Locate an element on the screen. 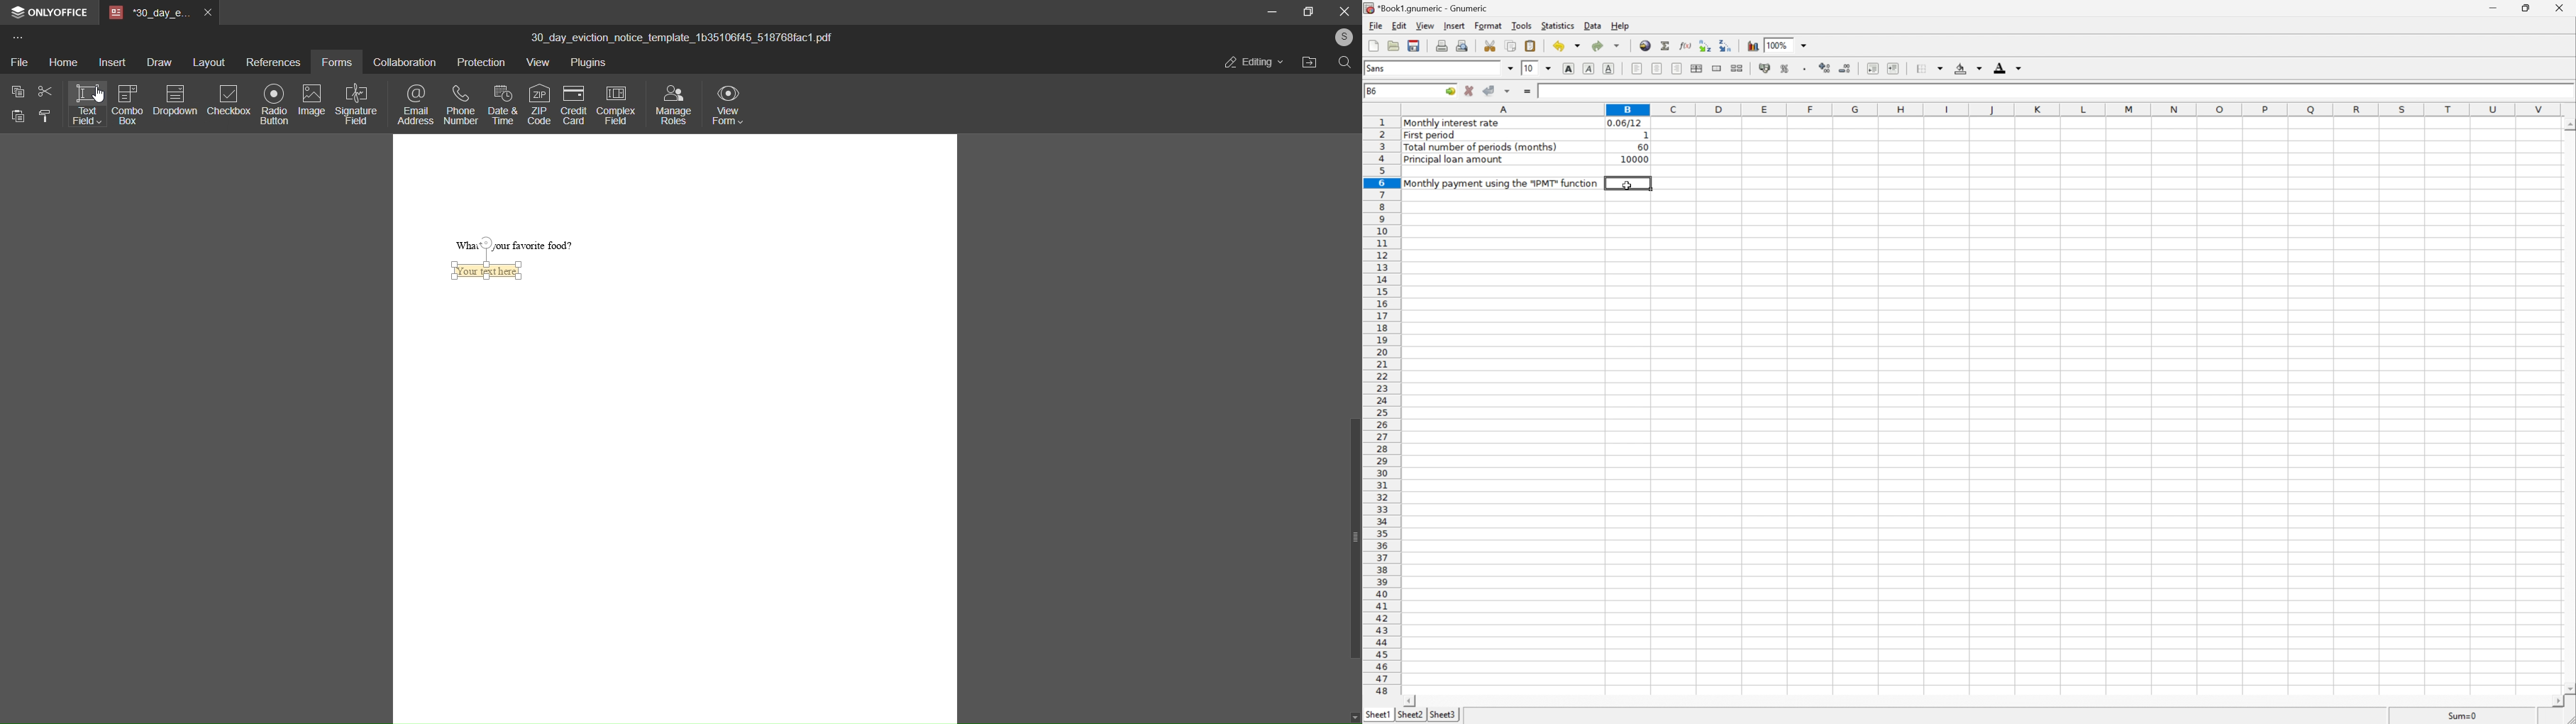 The width and height of the screenshot is (2576, 728). Center horizontally across selection is located at coordinates (1697, 69).